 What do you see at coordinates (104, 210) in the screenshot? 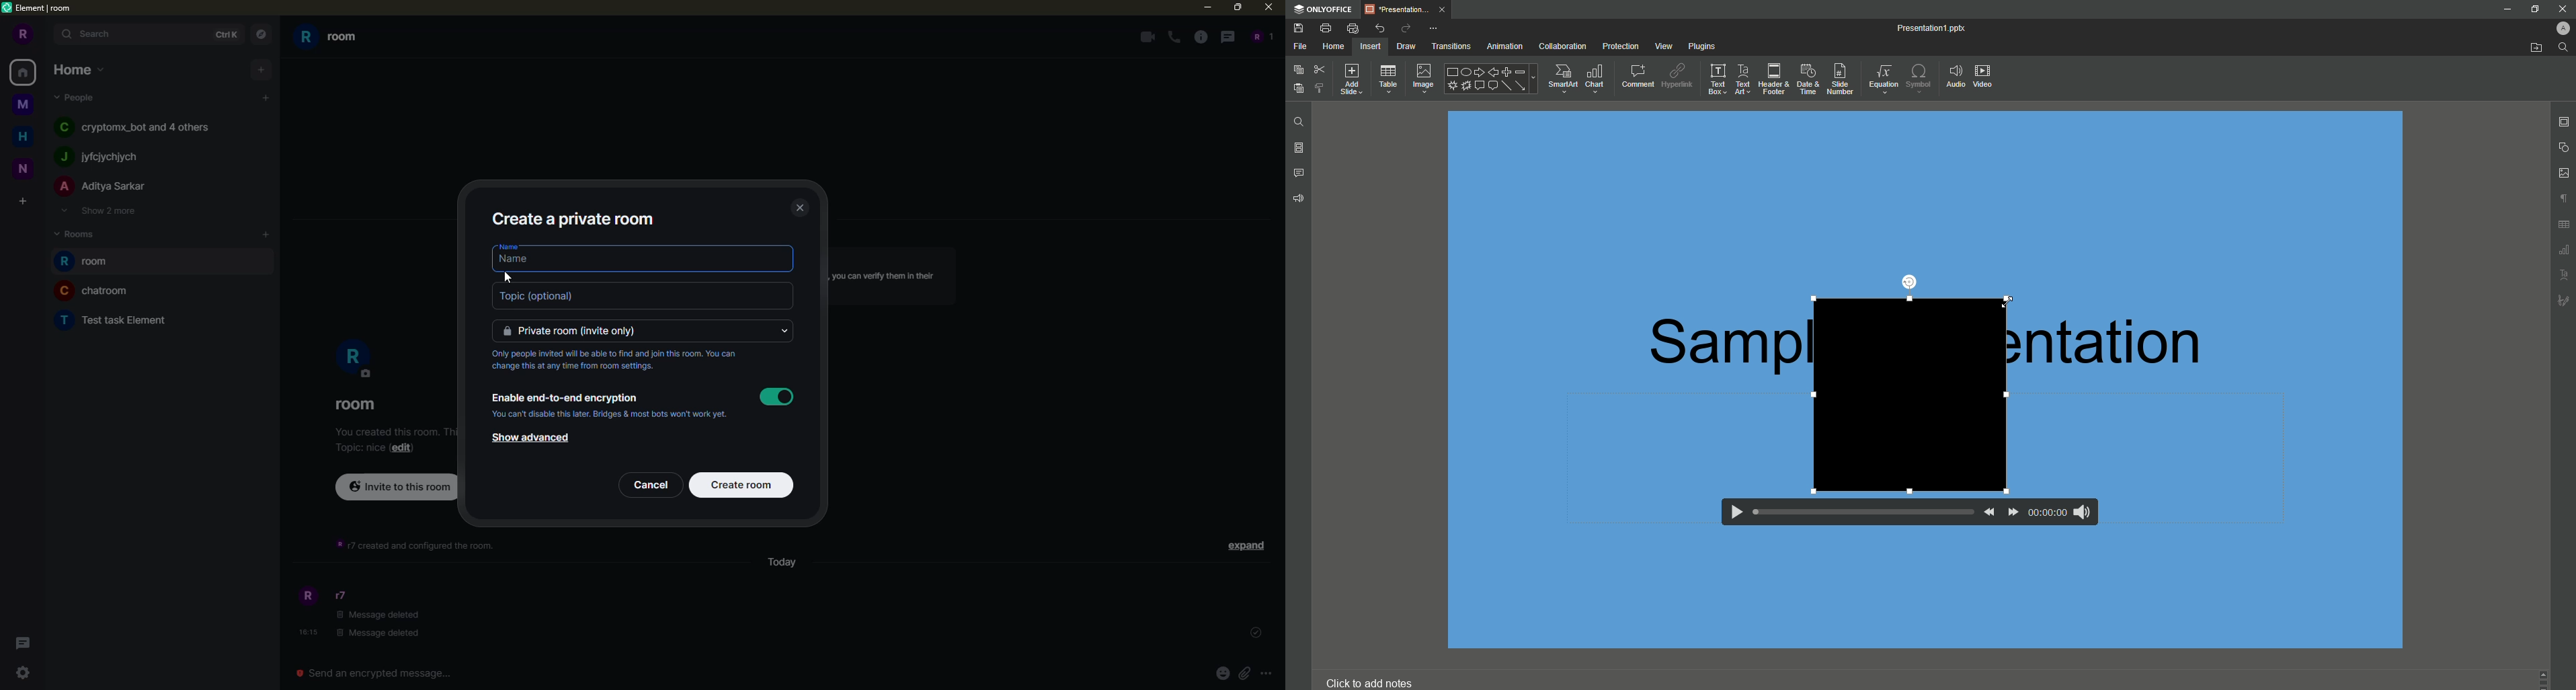
I see `show 2 more` at bounding box center [104, 210].